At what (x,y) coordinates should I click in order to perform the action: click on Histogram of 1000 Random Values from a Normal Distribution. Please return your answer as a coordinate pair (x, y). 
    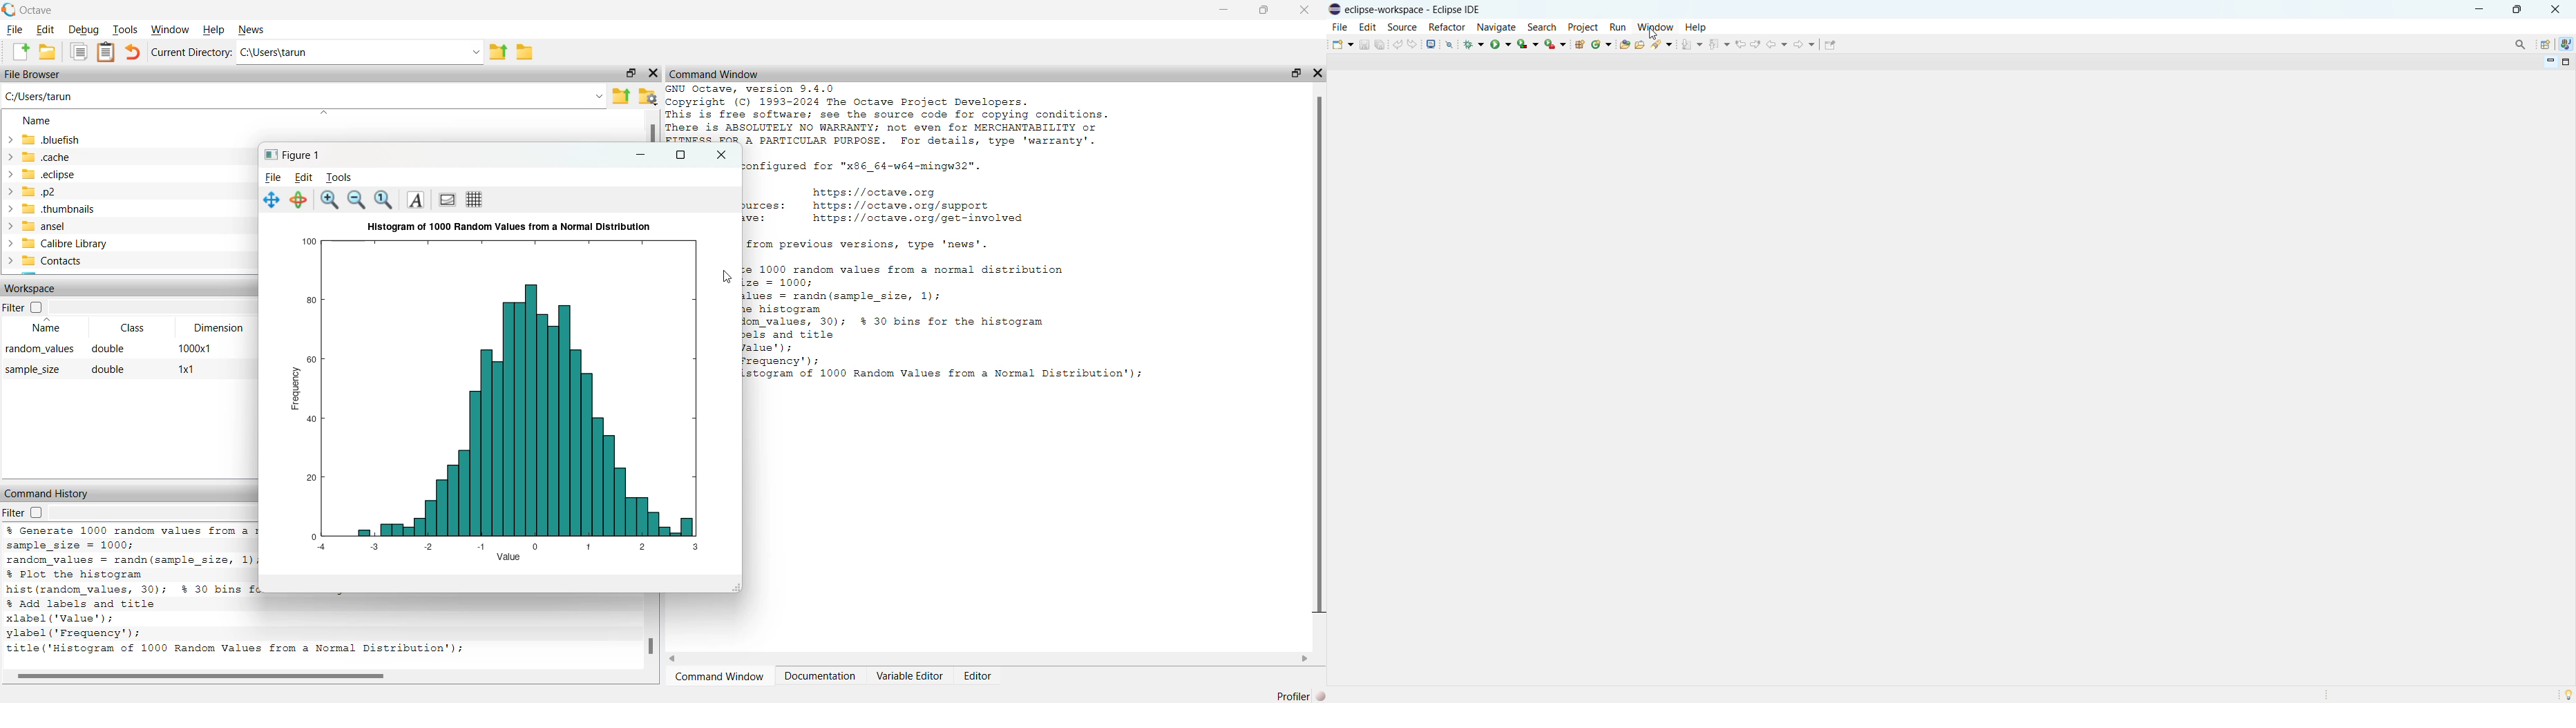
    Looking at the image, I should click on (509, 228).